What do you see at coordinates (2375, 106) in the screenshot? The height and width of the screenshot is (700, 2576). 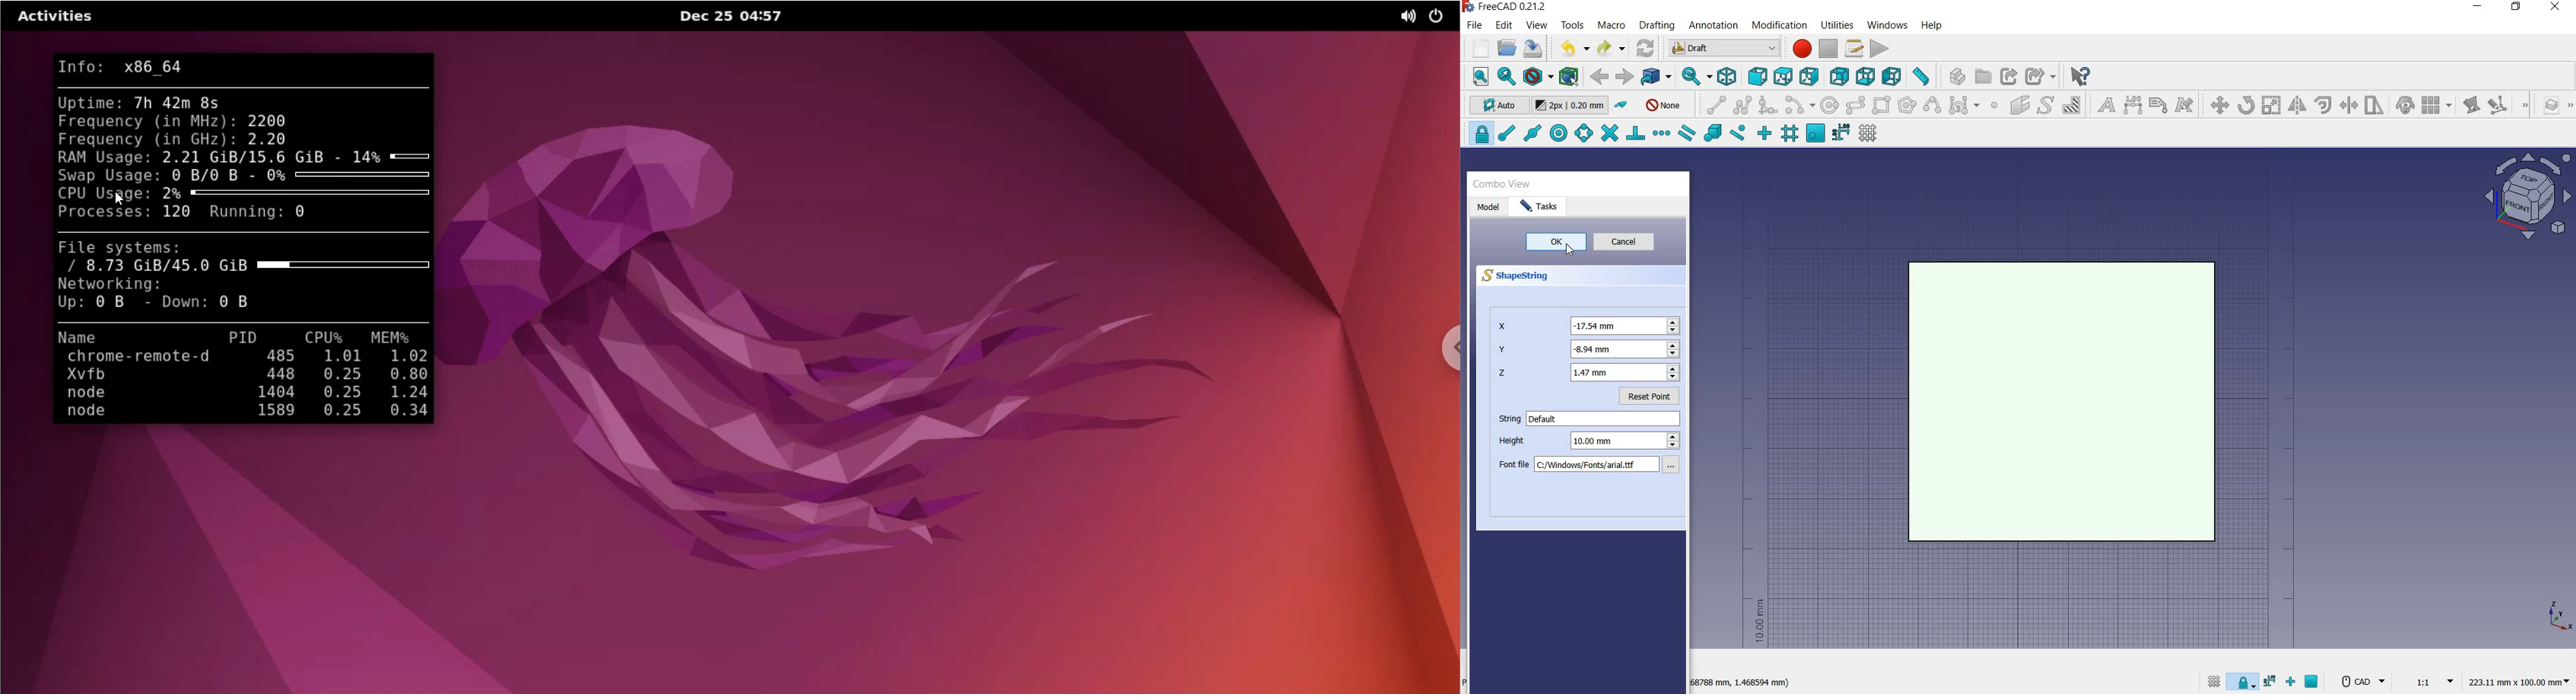 I see `stretch` at bounding box center [2375, 106].